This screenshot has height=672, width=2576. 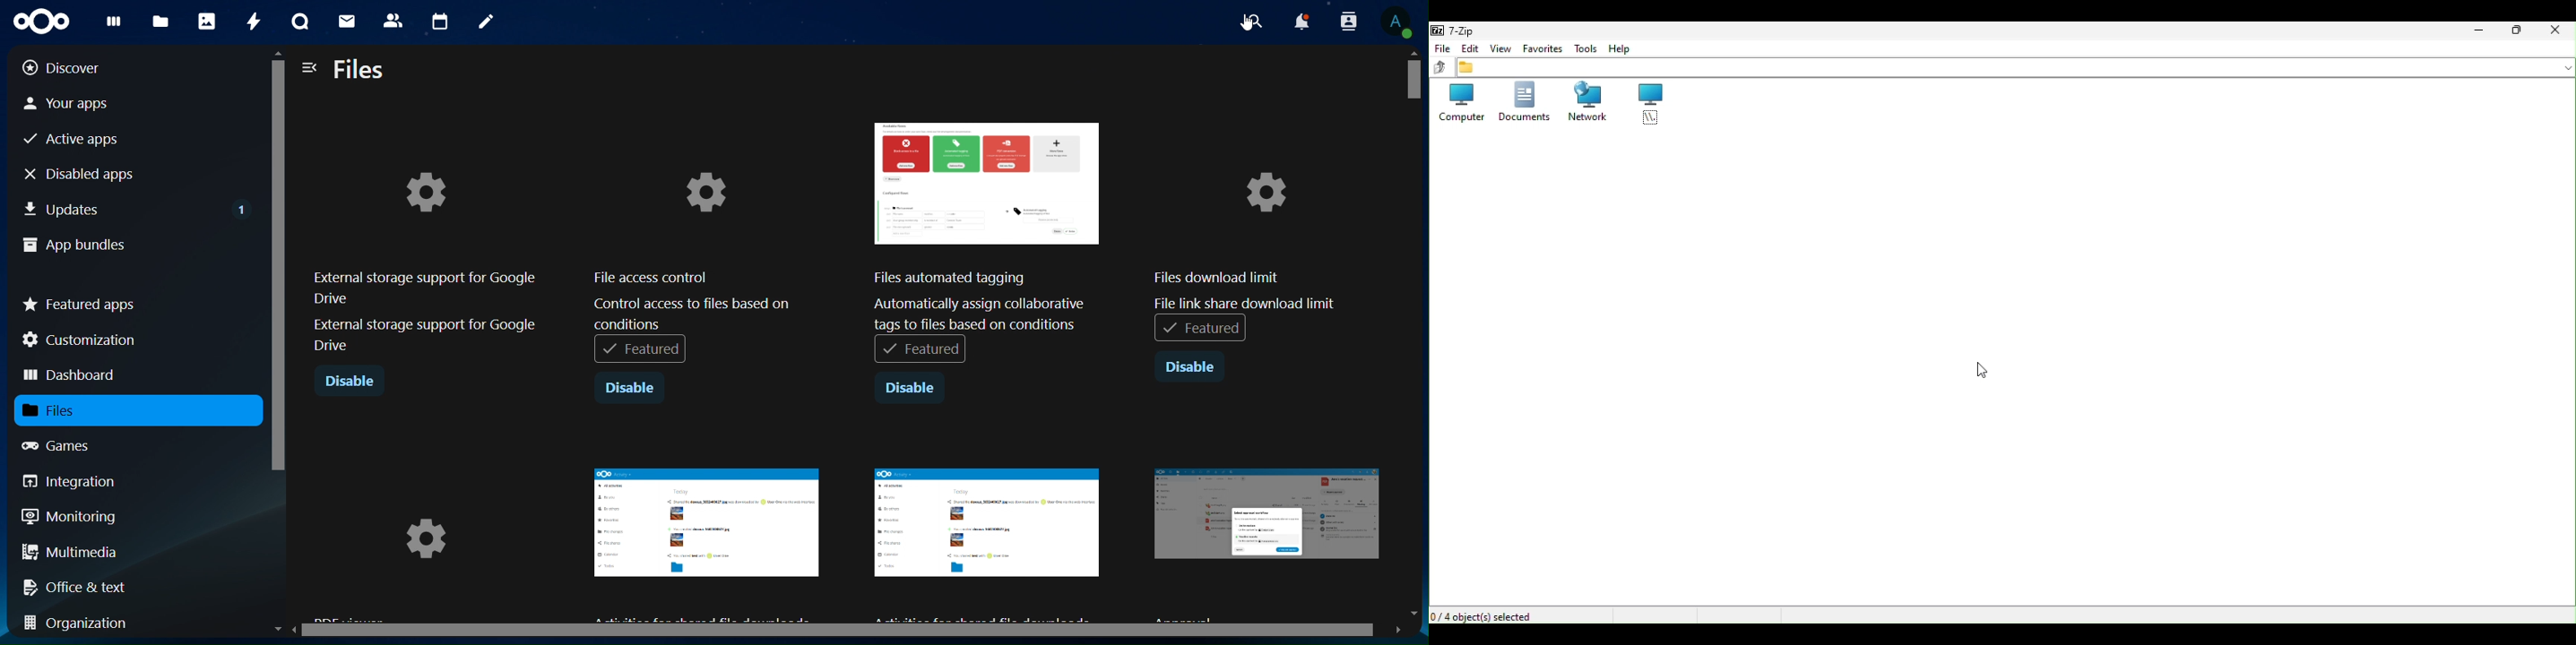 What do you see at coordinates (137, 206) in the screenshot?
I see `updates` at bounding box center [137, 206].